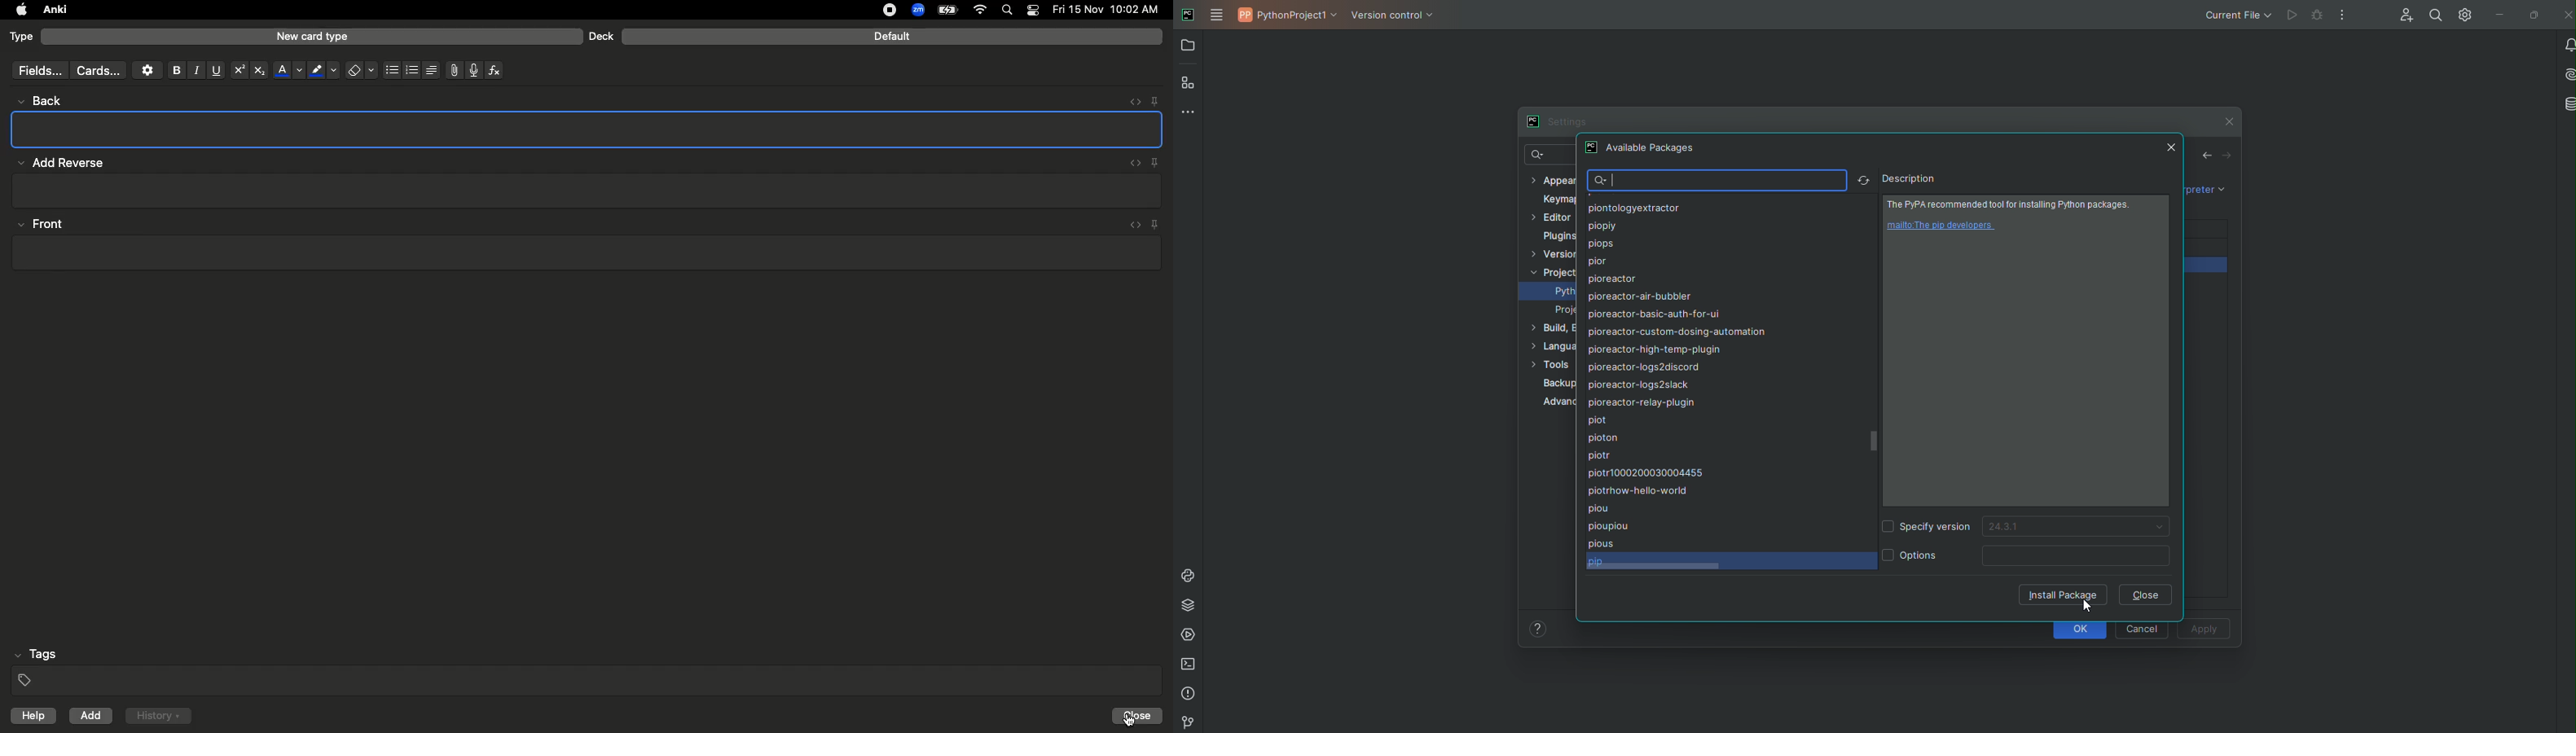 This screenshot has width=2576, height=756. Describe the element at coordinates (451, 70) in the screenshot. I see `File` at that location.